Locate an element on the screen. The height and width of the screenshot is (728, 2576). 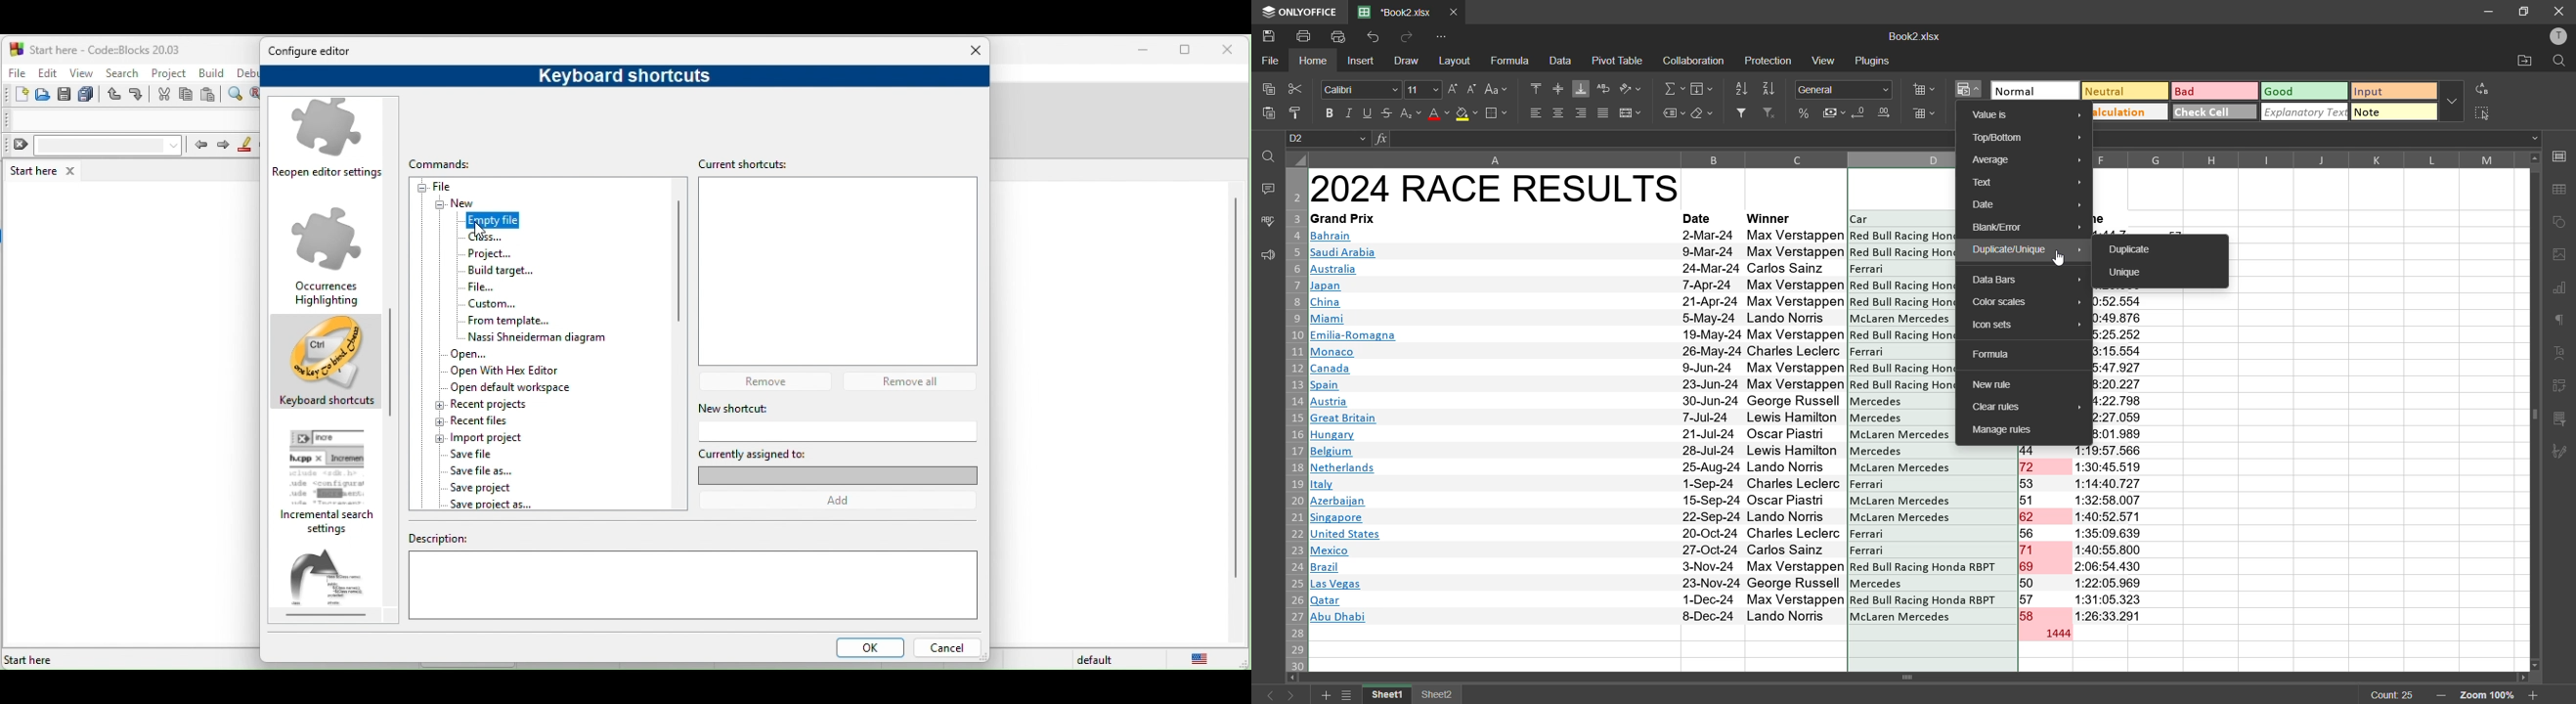
formula is located at coordinates (2005, 355).